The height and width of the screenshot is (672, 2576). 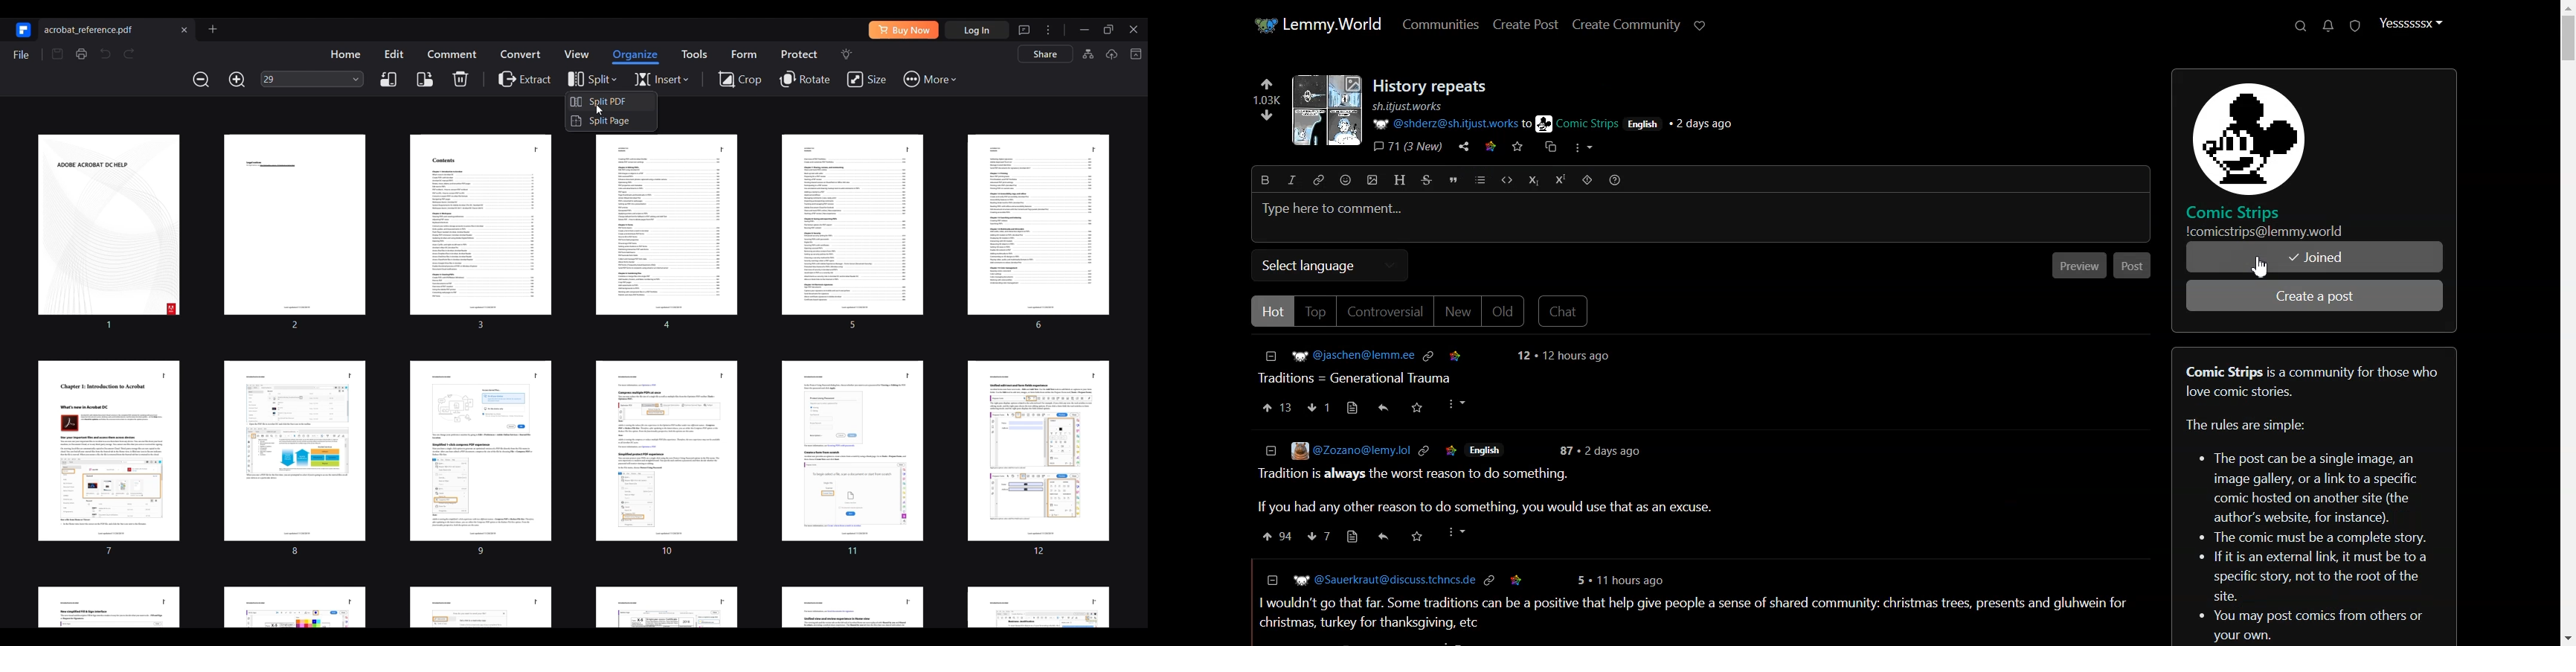 I want to click on | wouldn't go that far. Some traditions can be a positive that help give people a sense of shared community: christmas trees, presents and gluhwein for
christmas, turkey for thanksgiving, etc, so click(x=1692, y=611).